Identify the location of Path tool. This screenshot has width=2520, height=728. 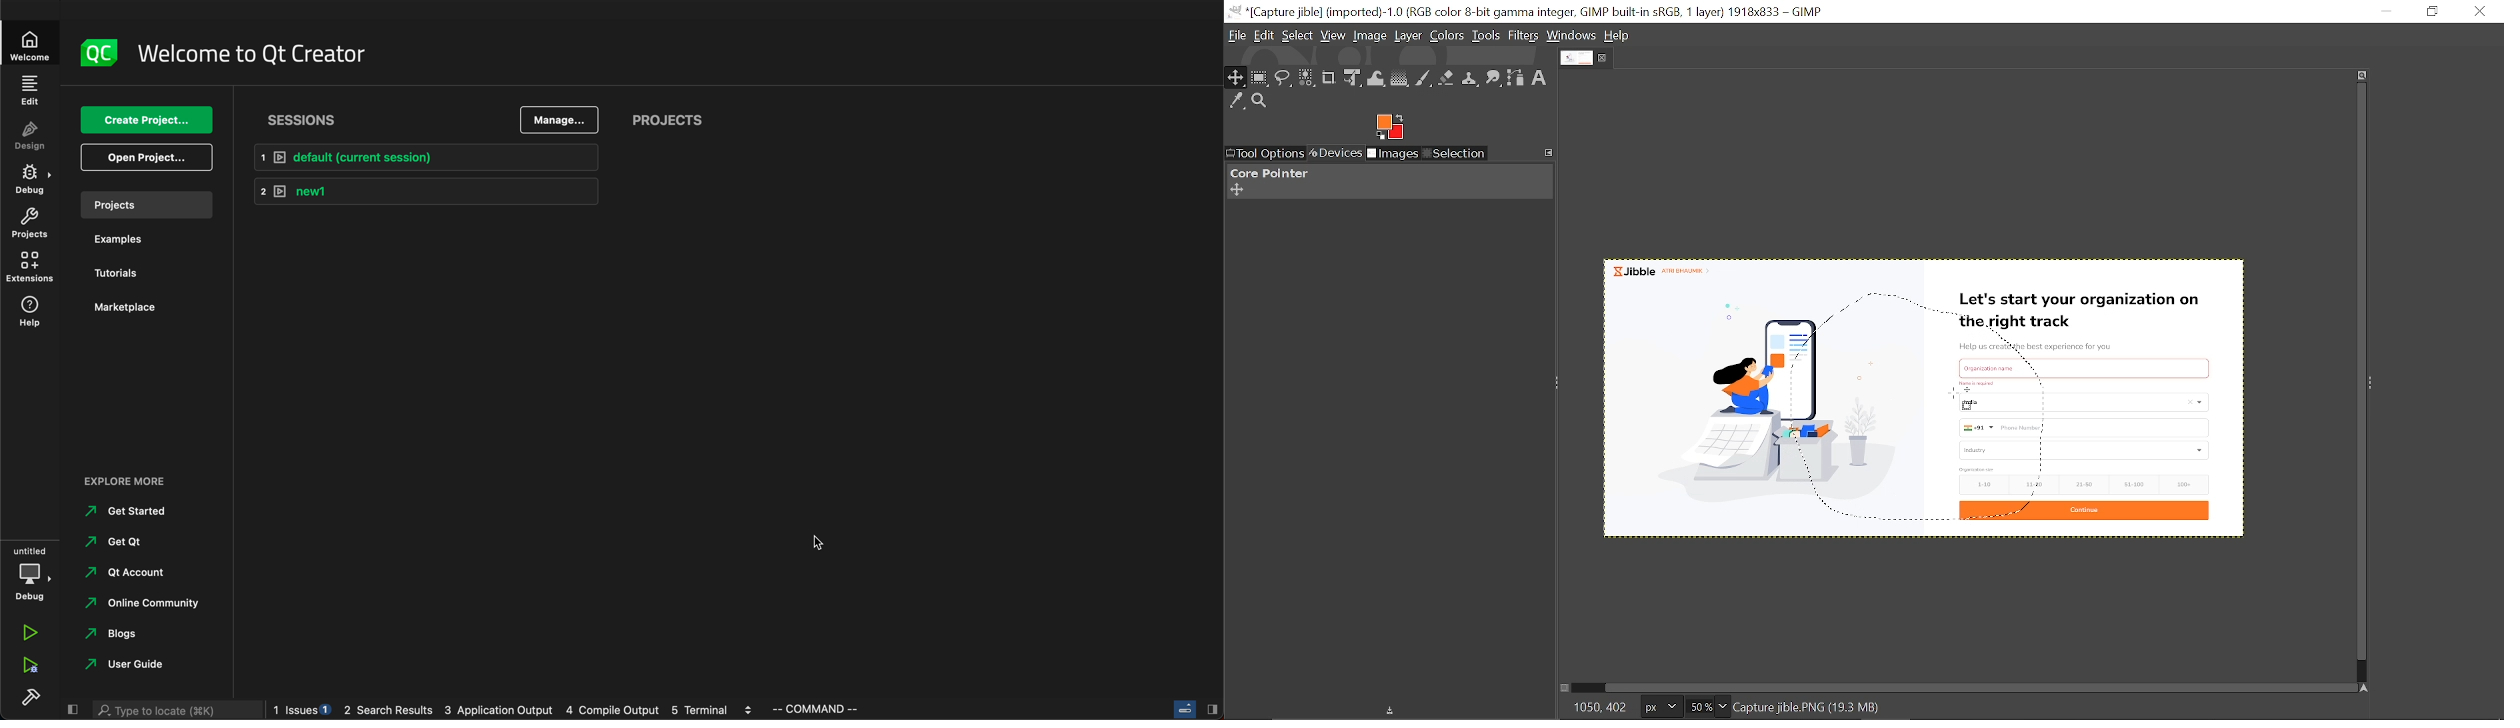
(1516, 79).